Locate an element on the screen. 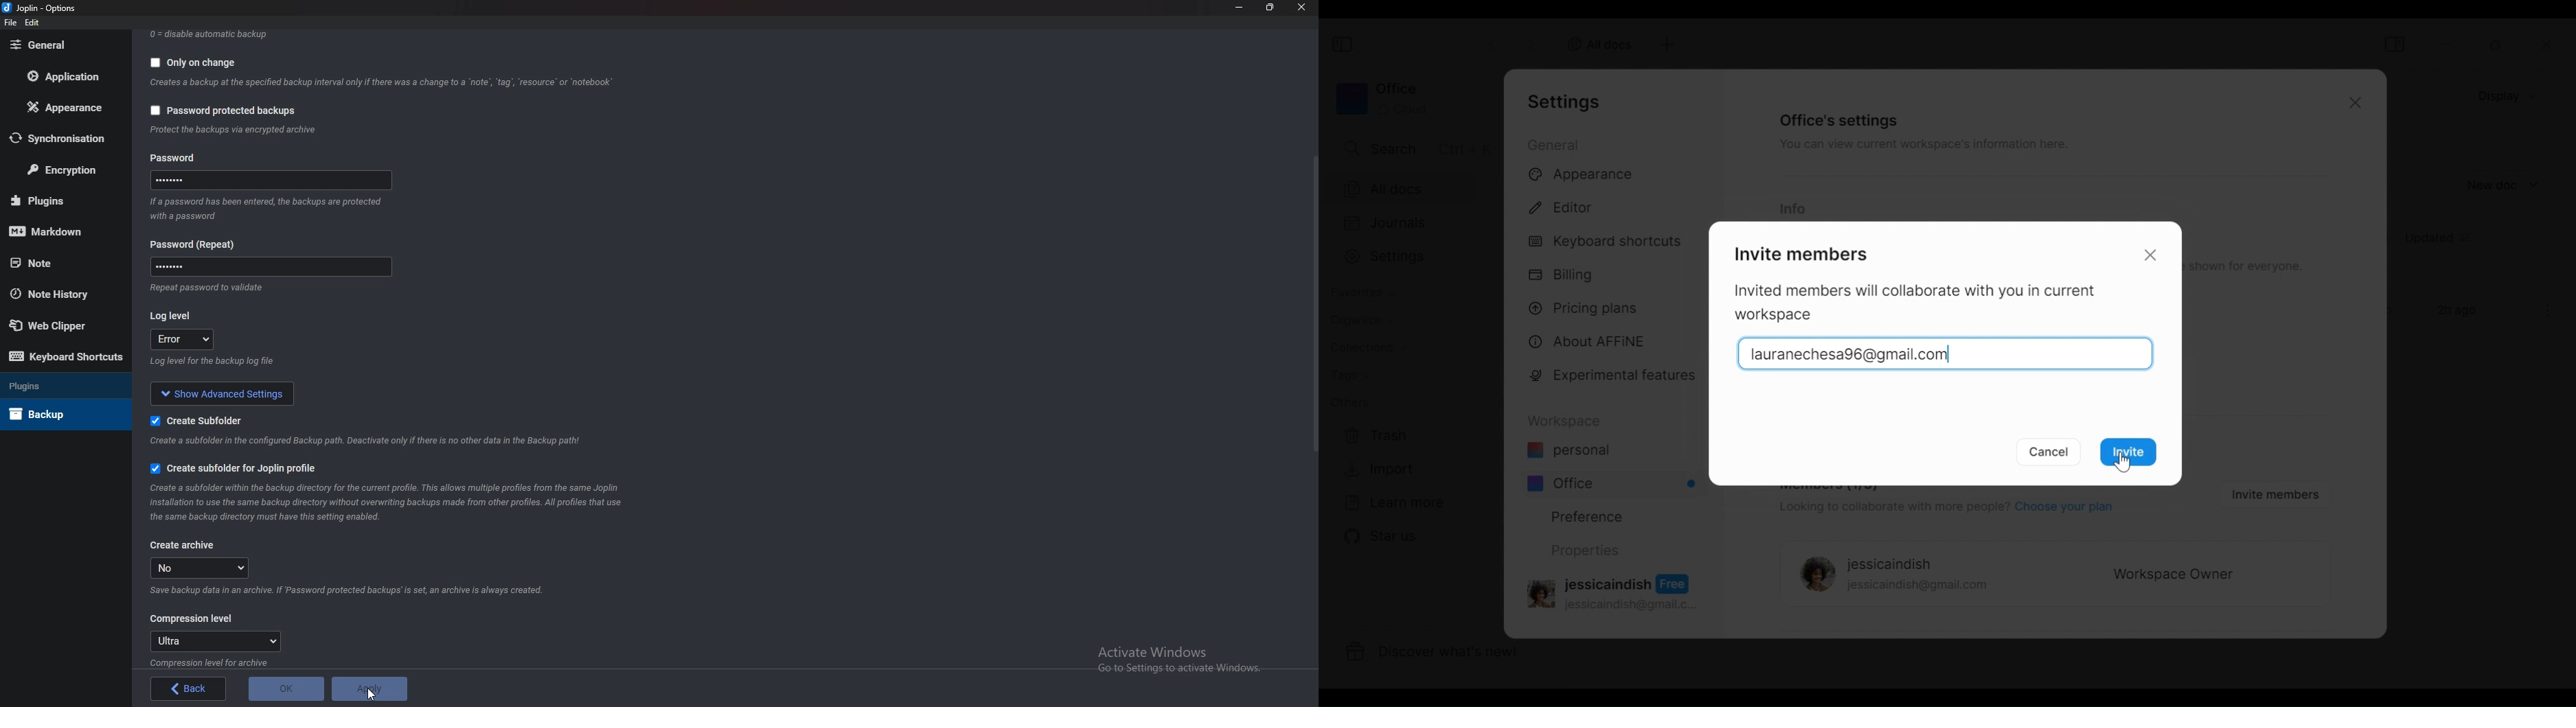 This screenshot has width=2576, height=728. Info backup on change is located at coordinates (383, 83).